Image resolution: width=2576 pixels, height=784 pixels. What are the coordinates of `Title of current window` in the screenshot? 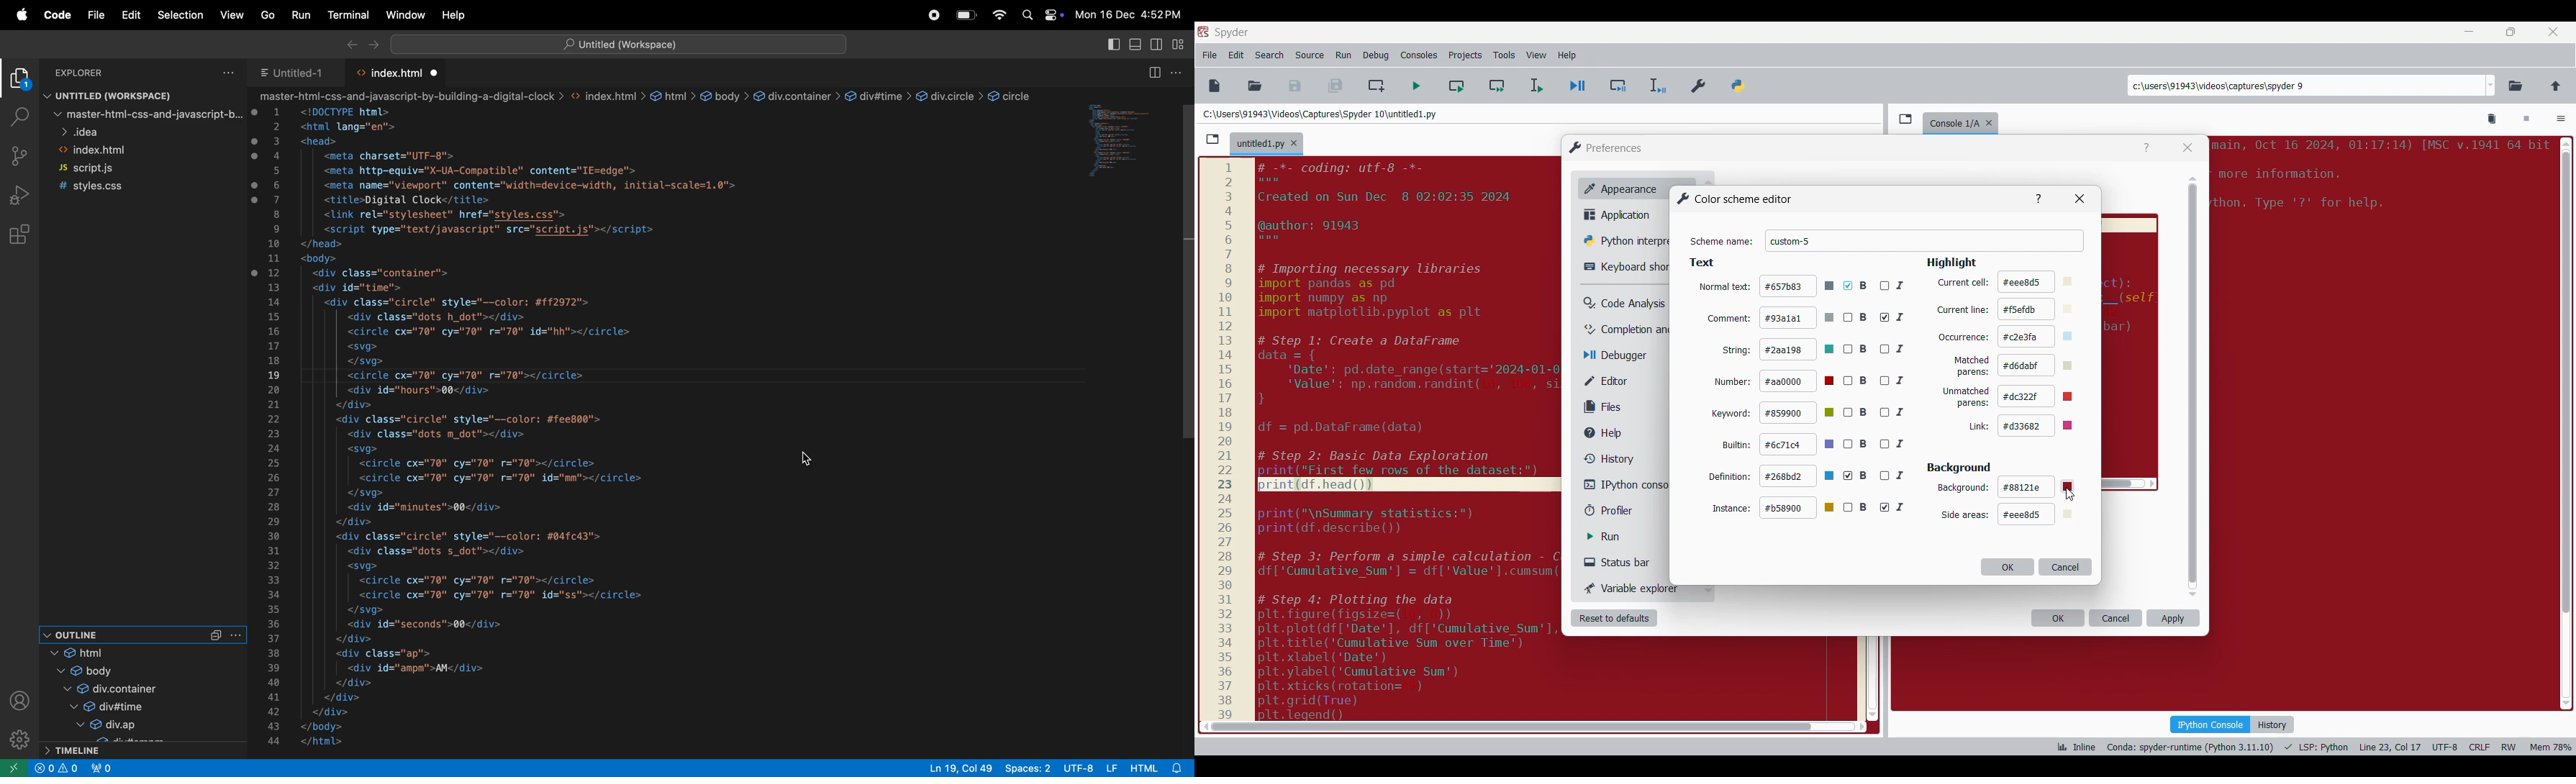 It's located at (1733, 199).